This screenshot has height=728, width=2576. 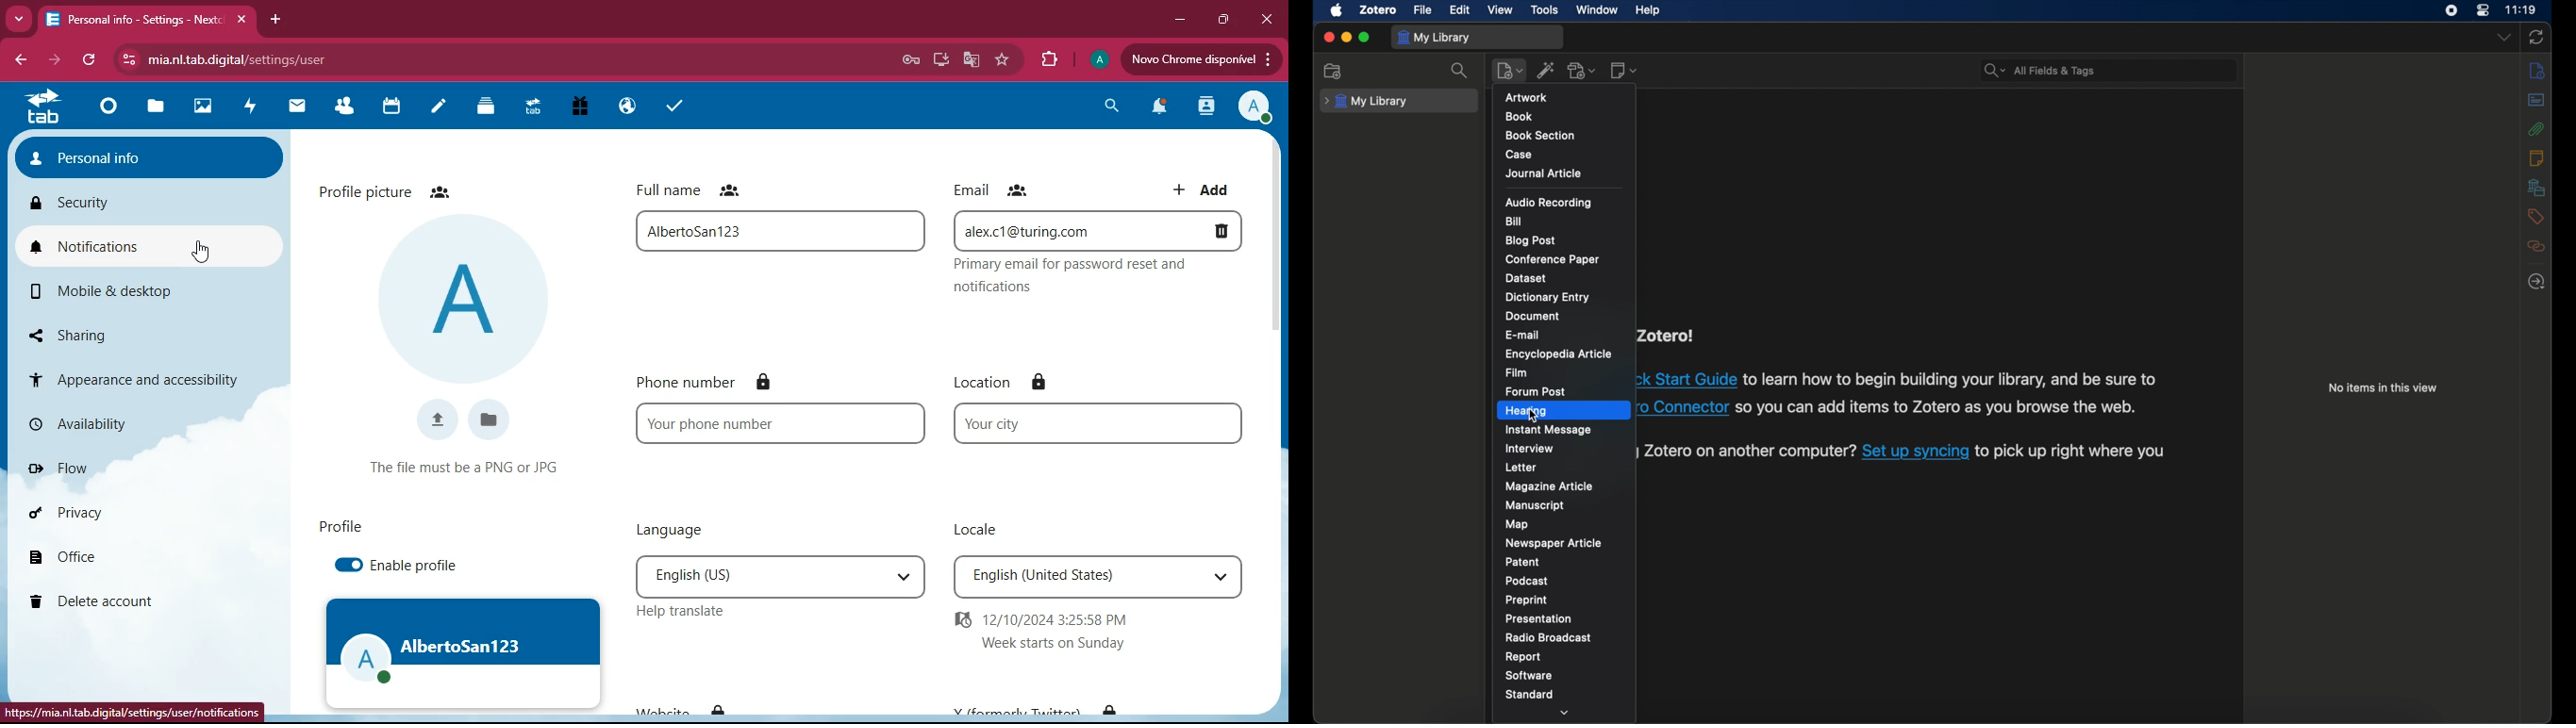 I want to click on enable, so click(x=344, y=566).